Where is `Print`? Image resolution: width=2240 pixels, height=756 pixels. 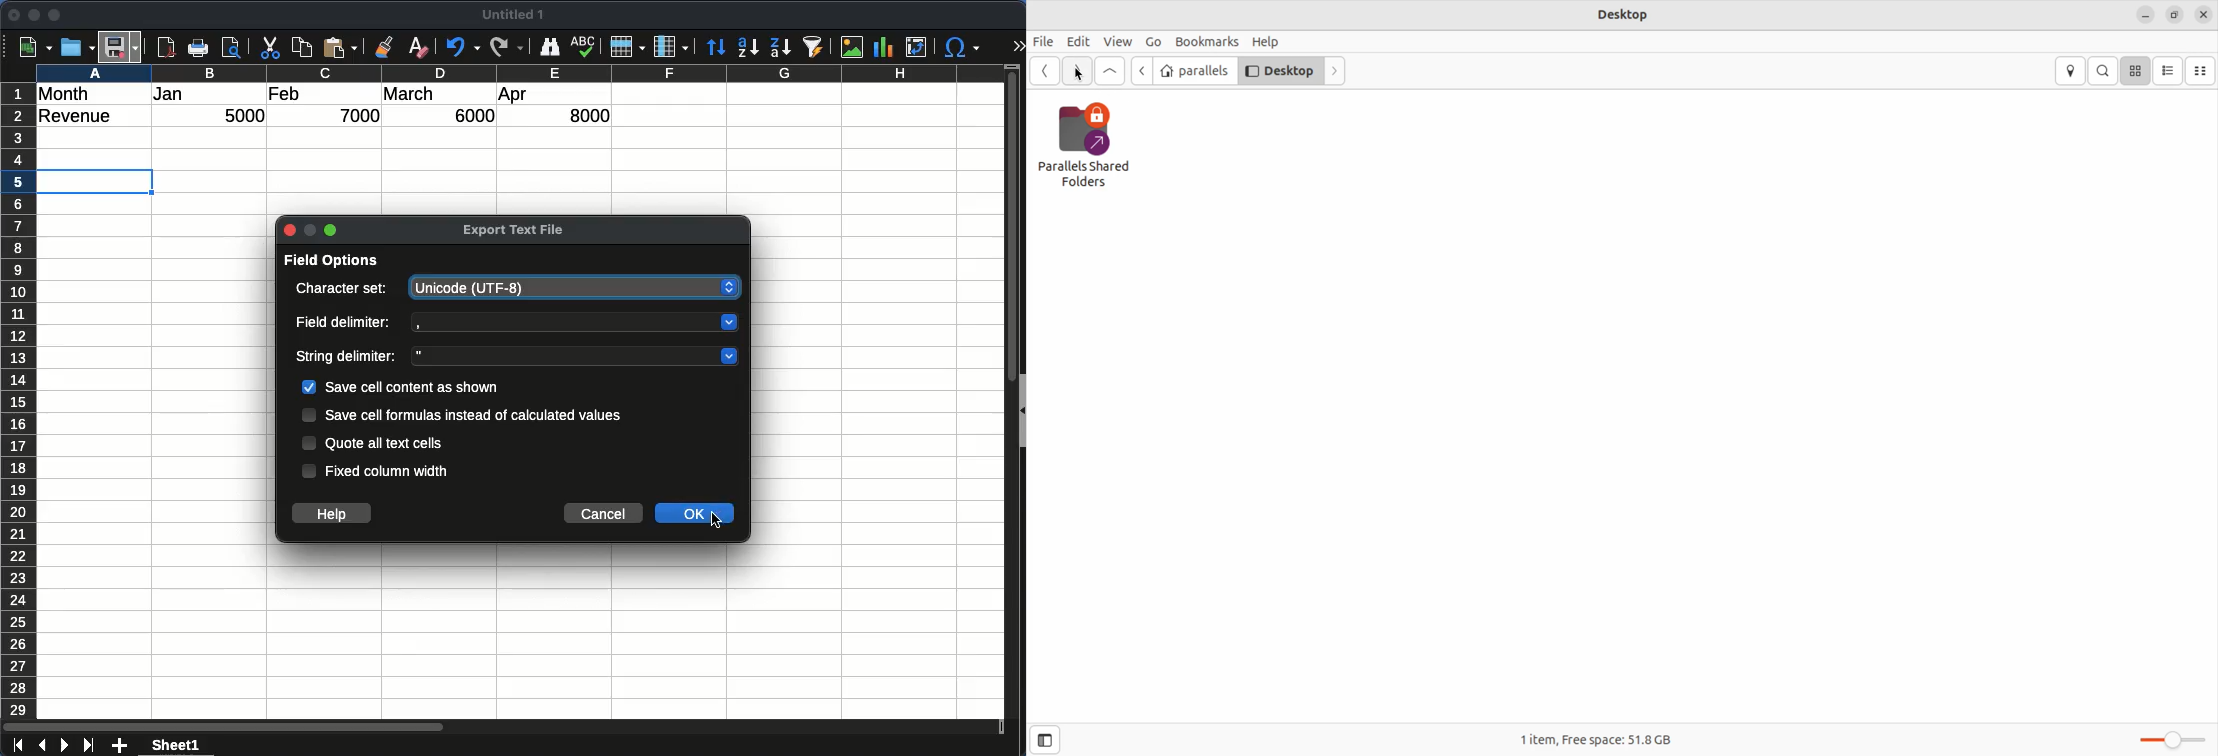 Print is located at coordinates (201, 48).